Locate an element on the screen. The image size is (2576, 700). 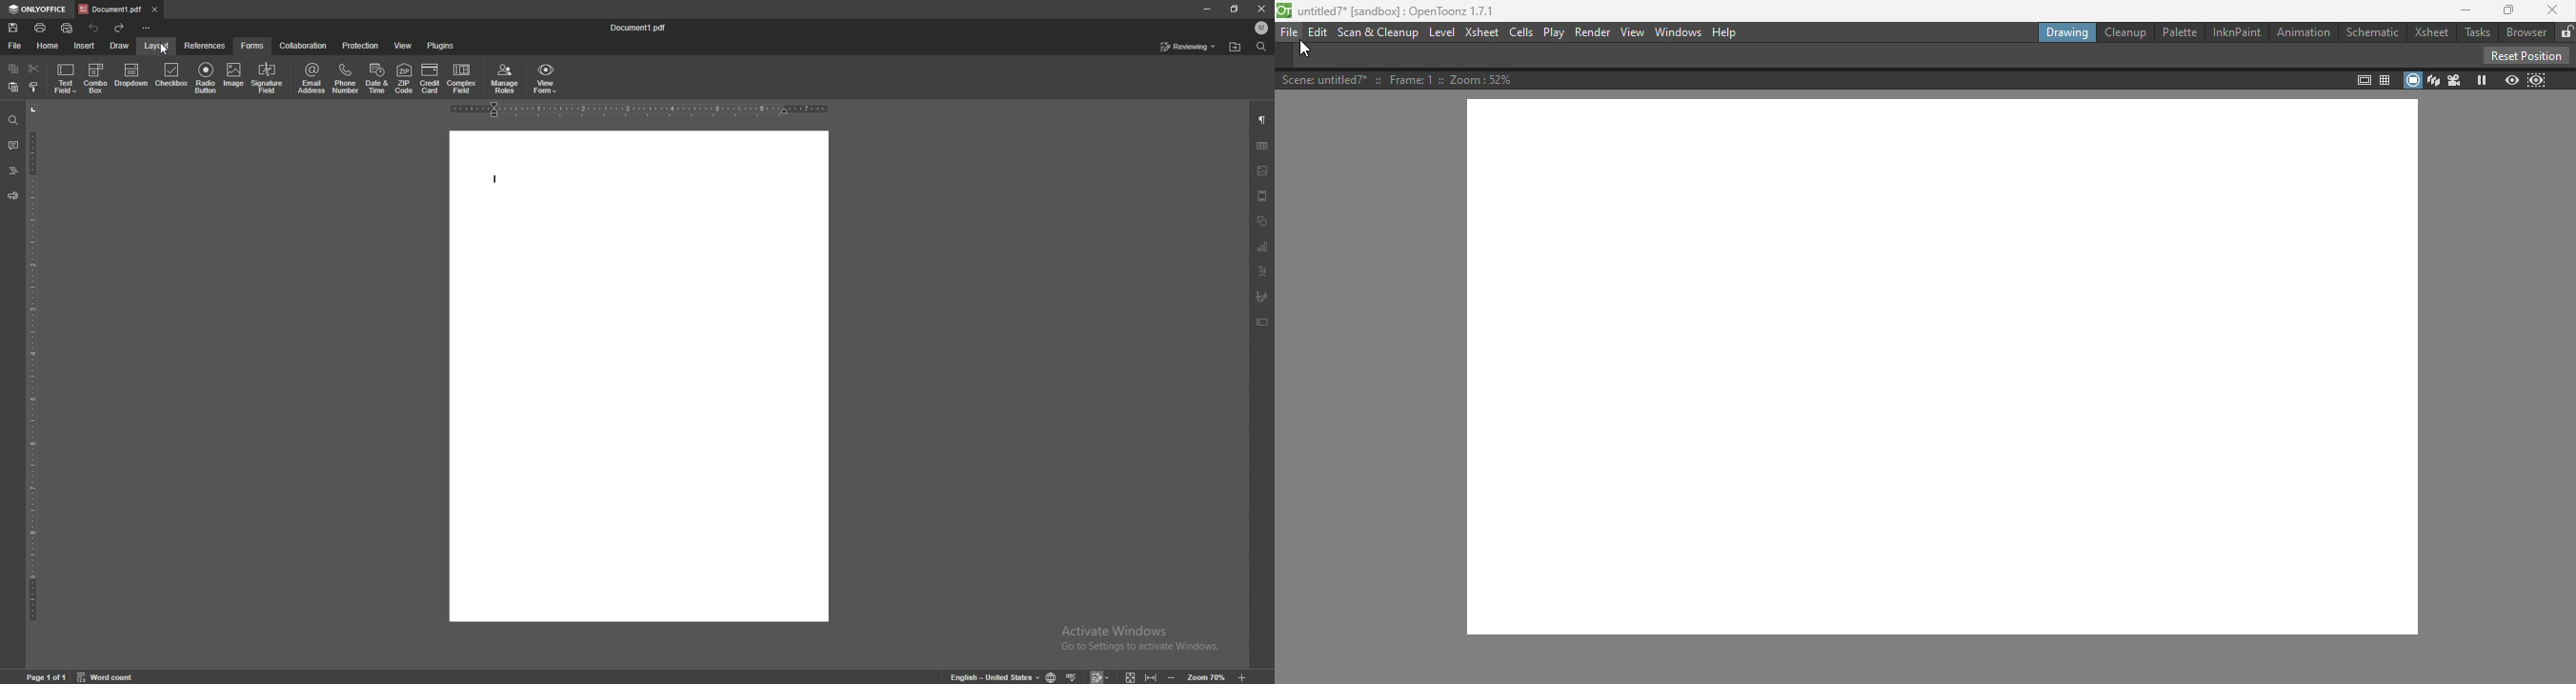
checkbox is located at coordinates (172, 77).